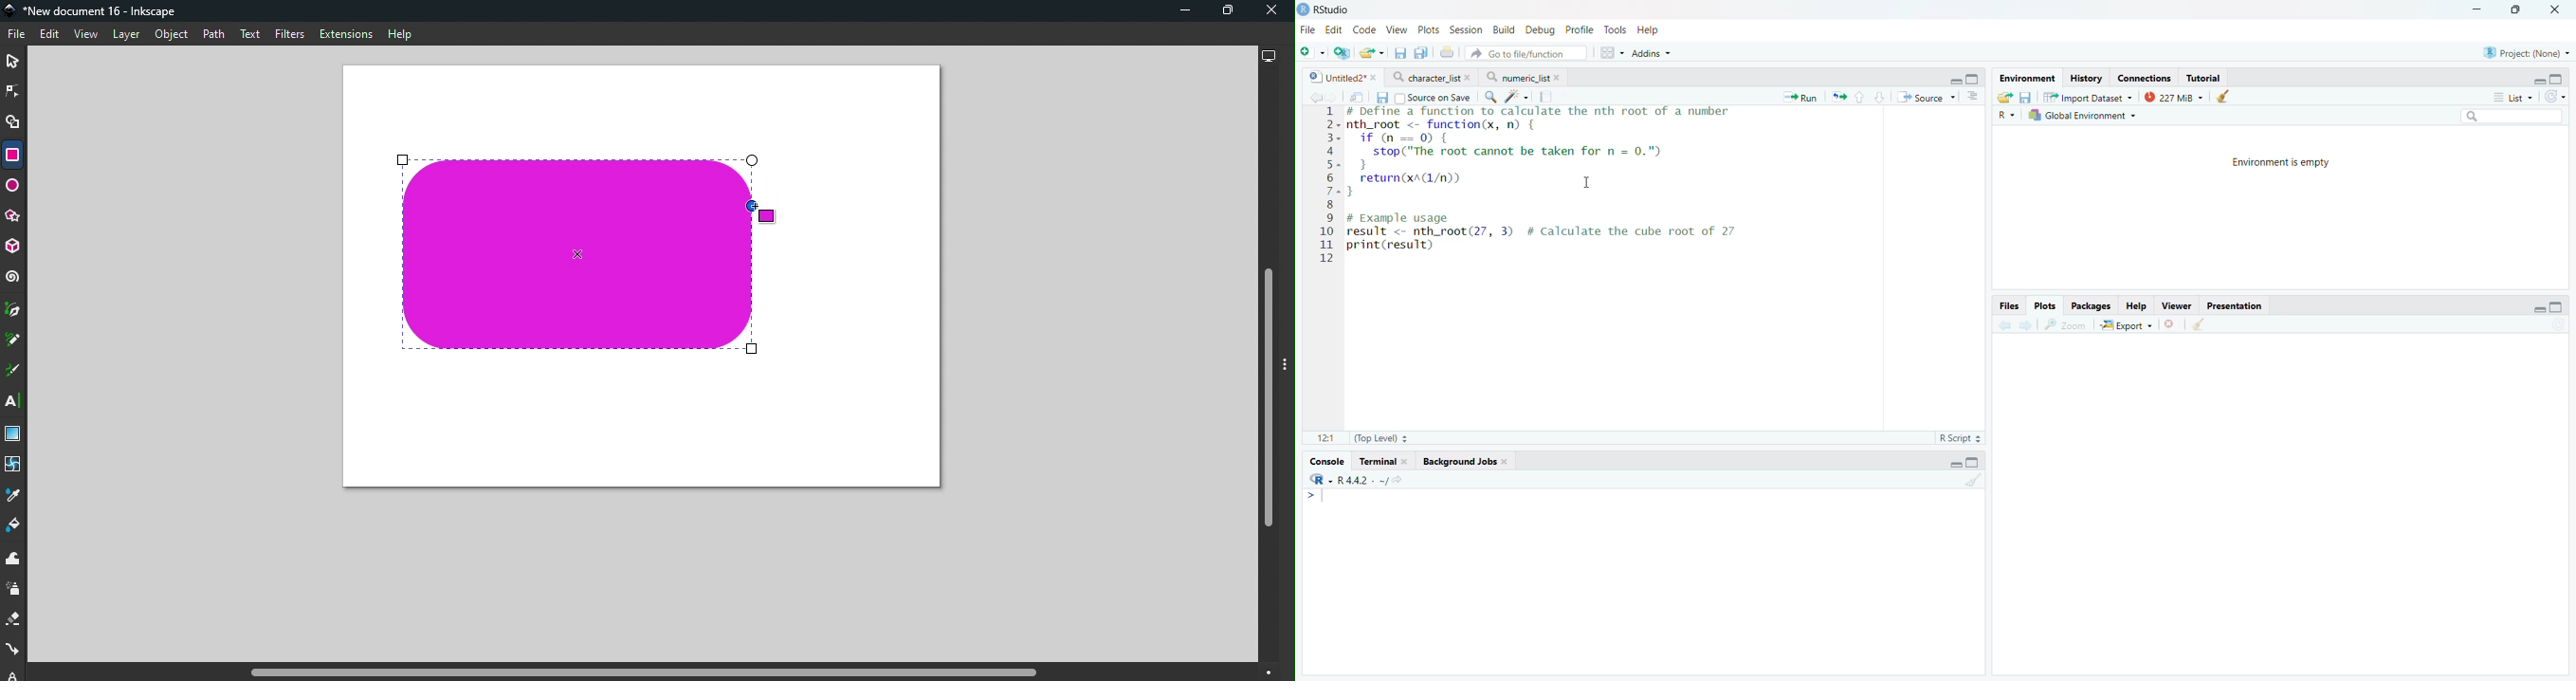  Describe the element at coordinates (1431, 77) in the screenshot. I see `character list` at that location.